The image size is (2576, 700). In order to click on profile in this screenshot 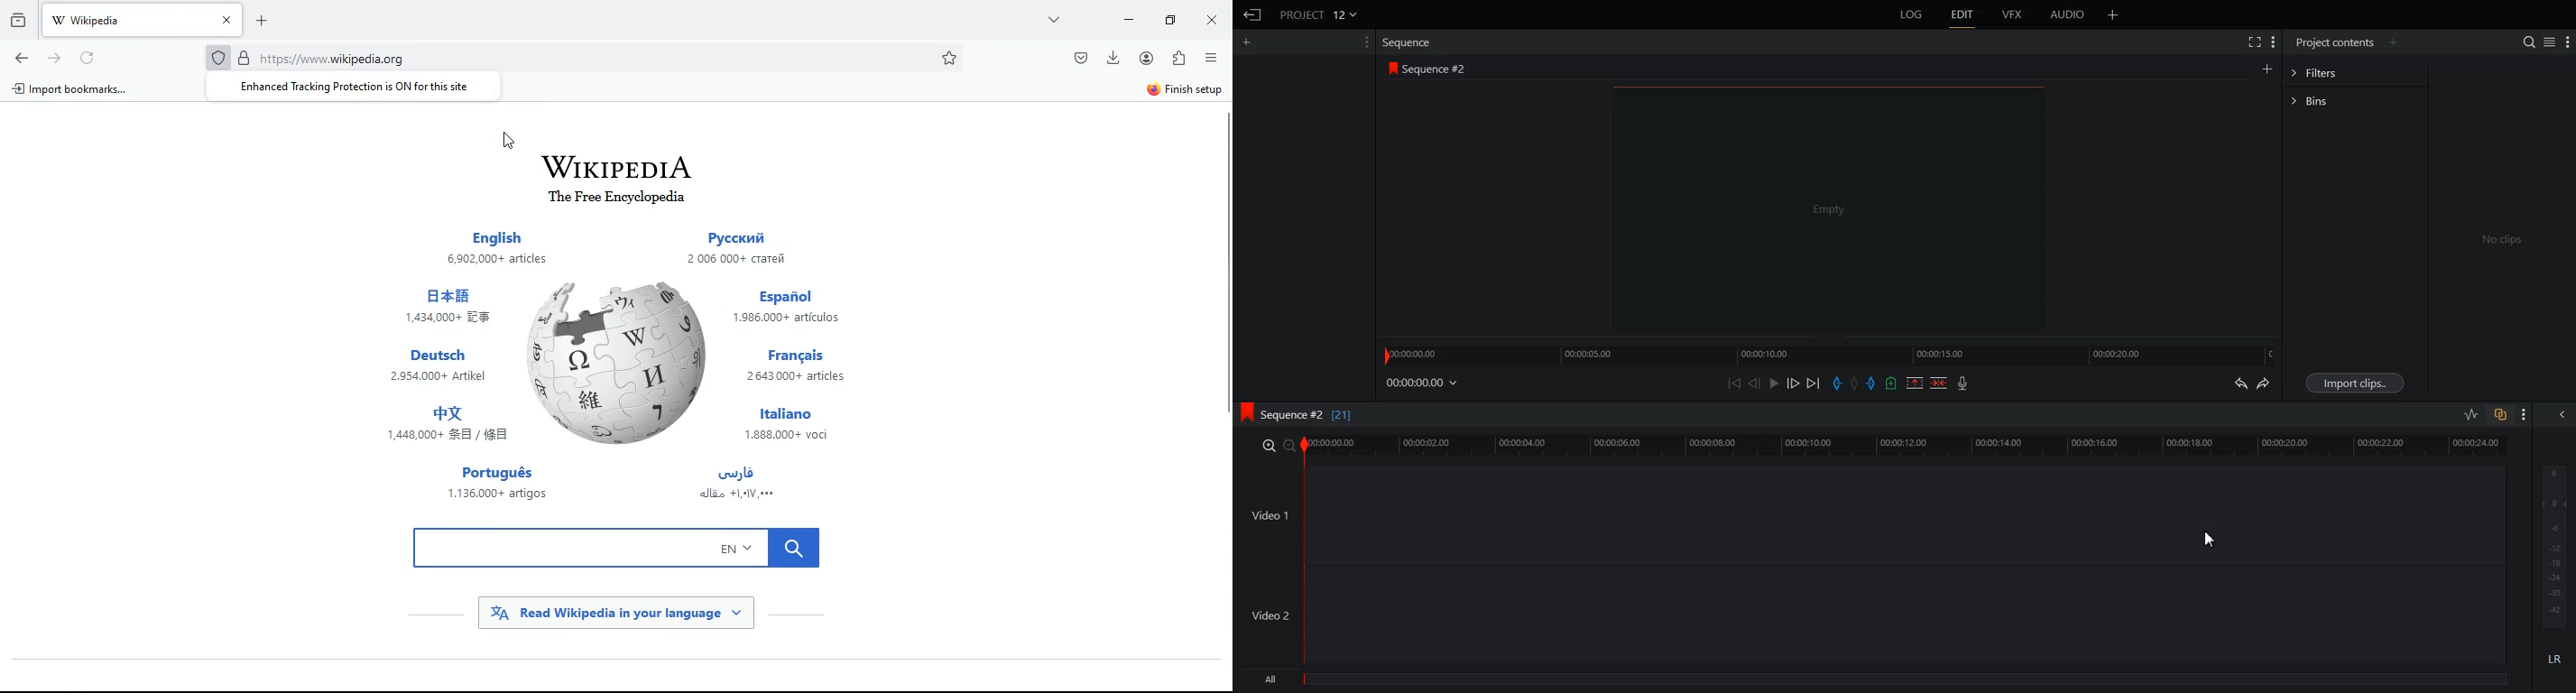, I will do `click(1146, 59)`.